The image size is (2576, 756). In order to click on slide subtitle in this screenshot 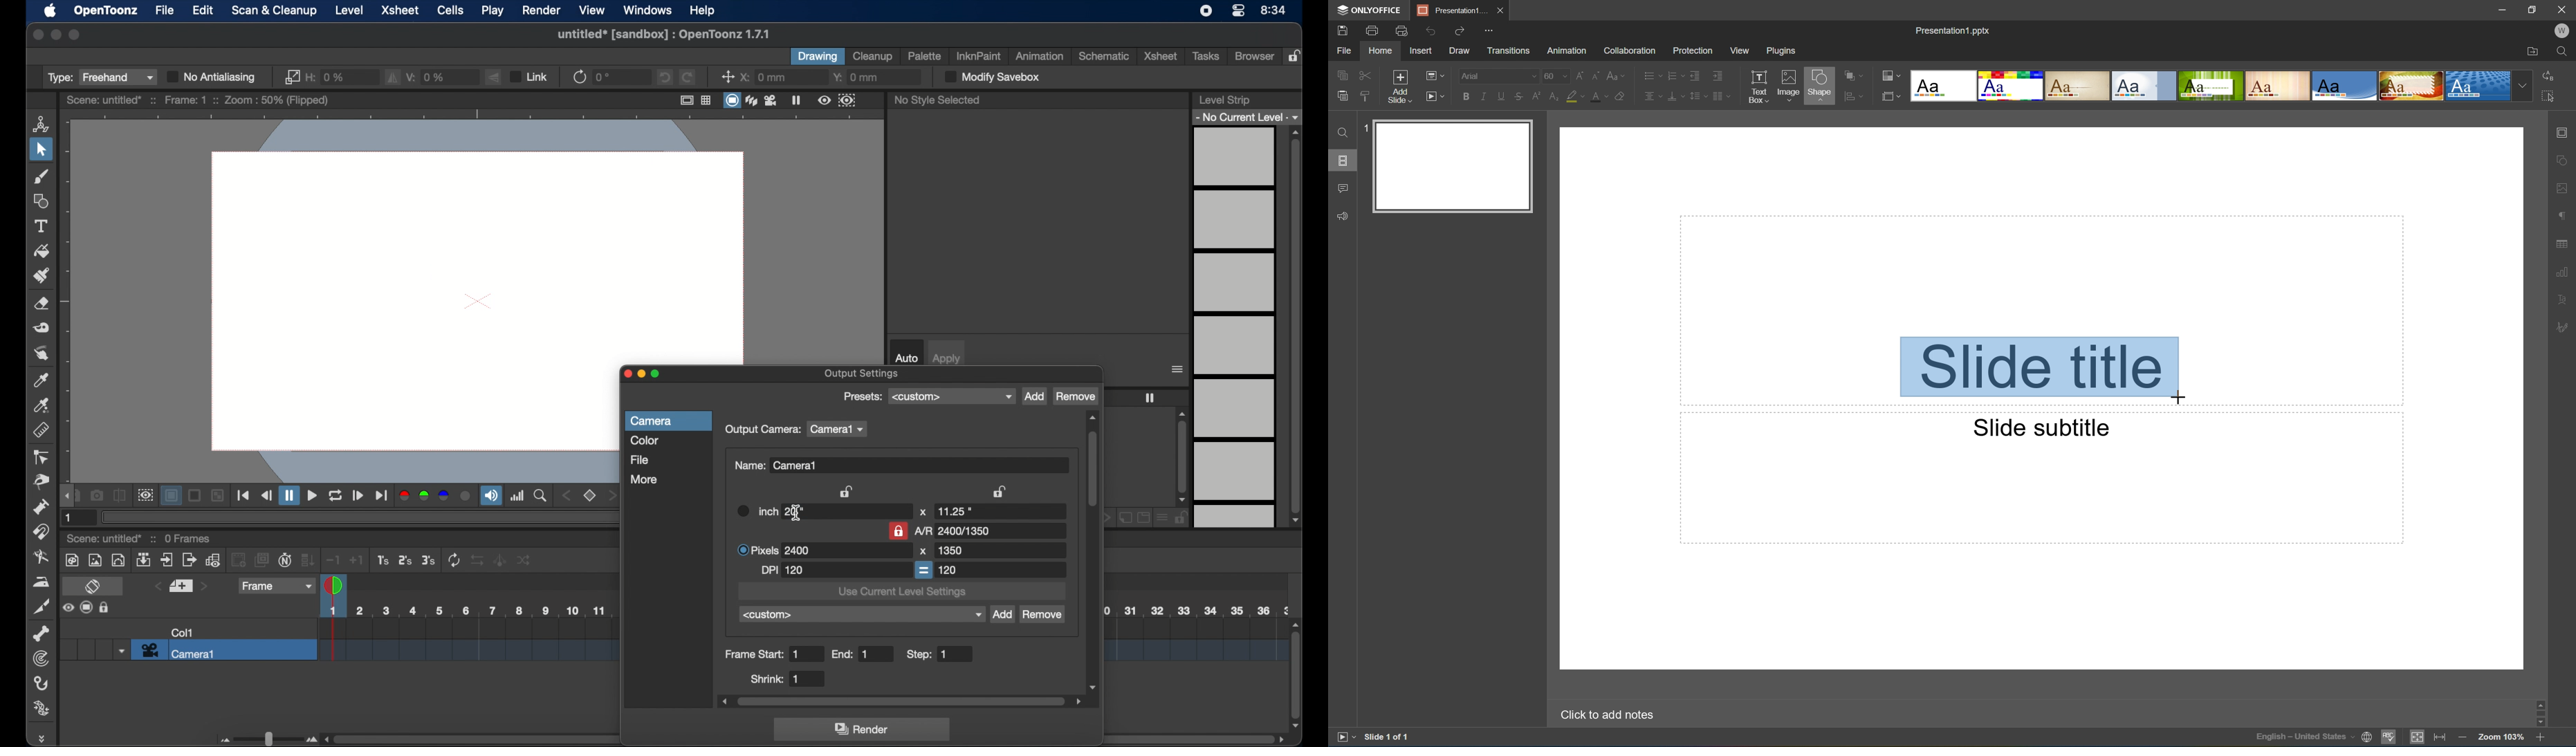, I will do `click(2036, 428)`.